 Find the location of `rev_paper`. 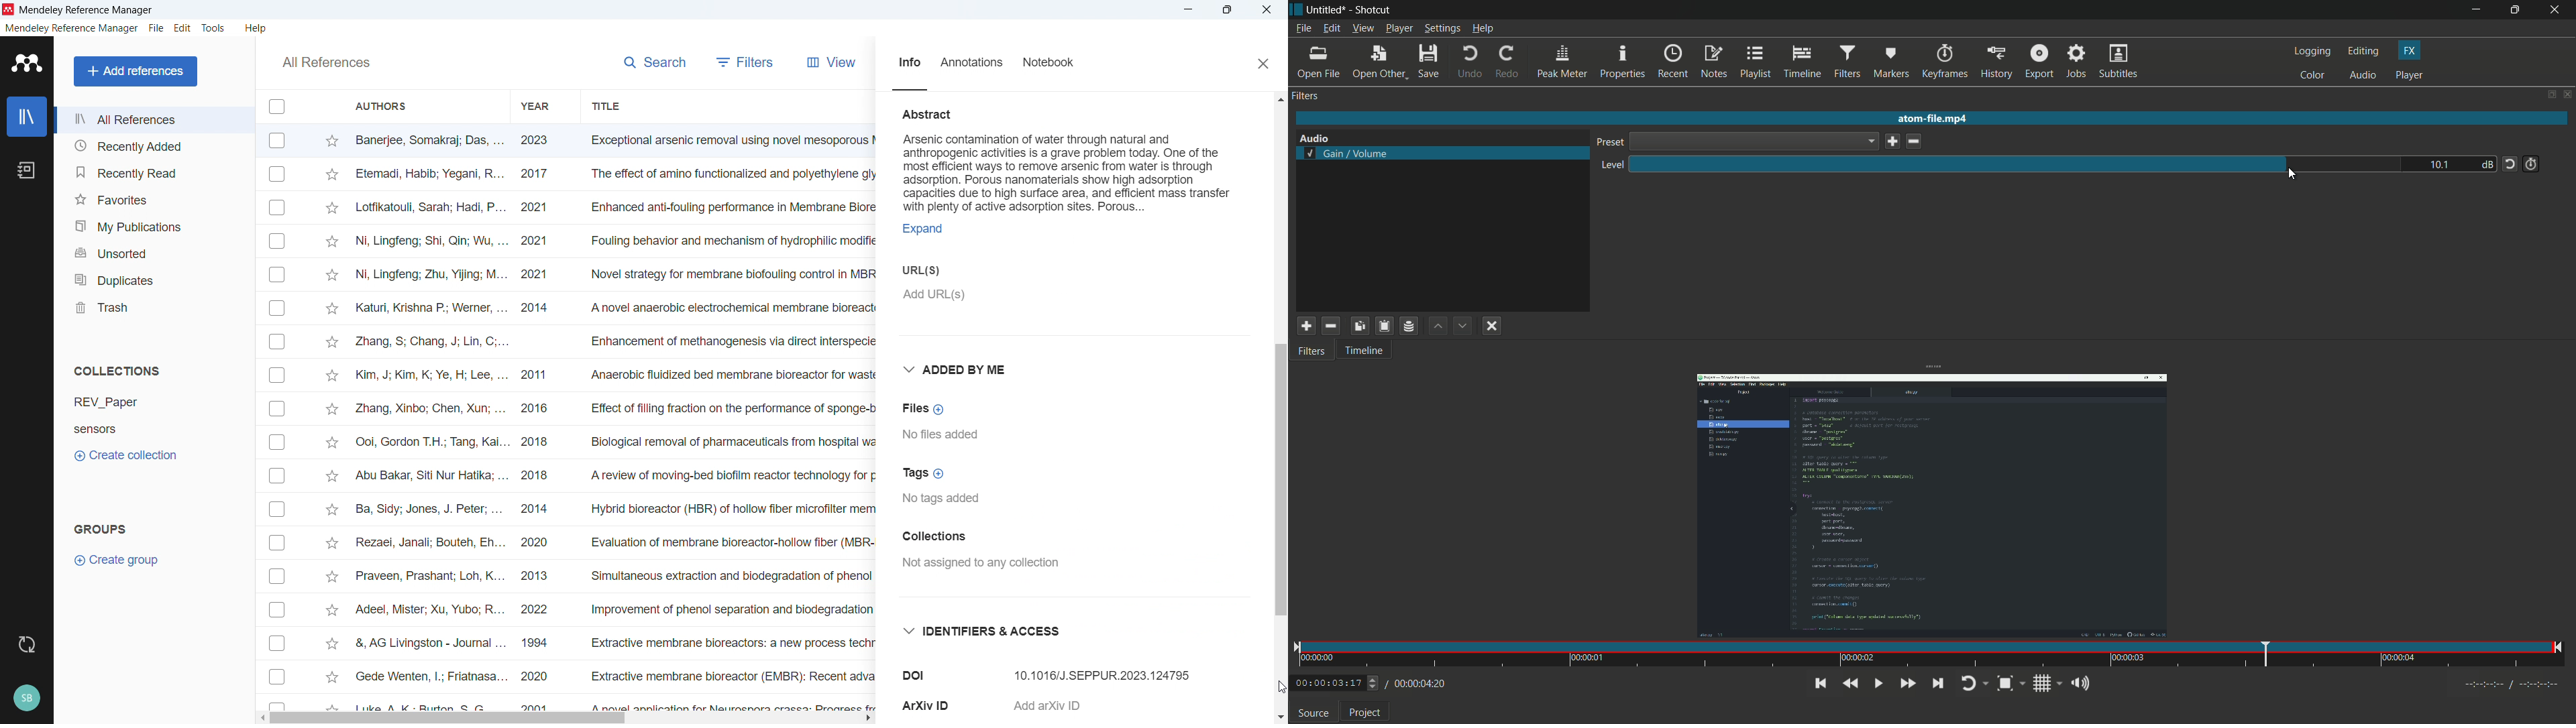

rev_paper is located at coordinates (116, 402).